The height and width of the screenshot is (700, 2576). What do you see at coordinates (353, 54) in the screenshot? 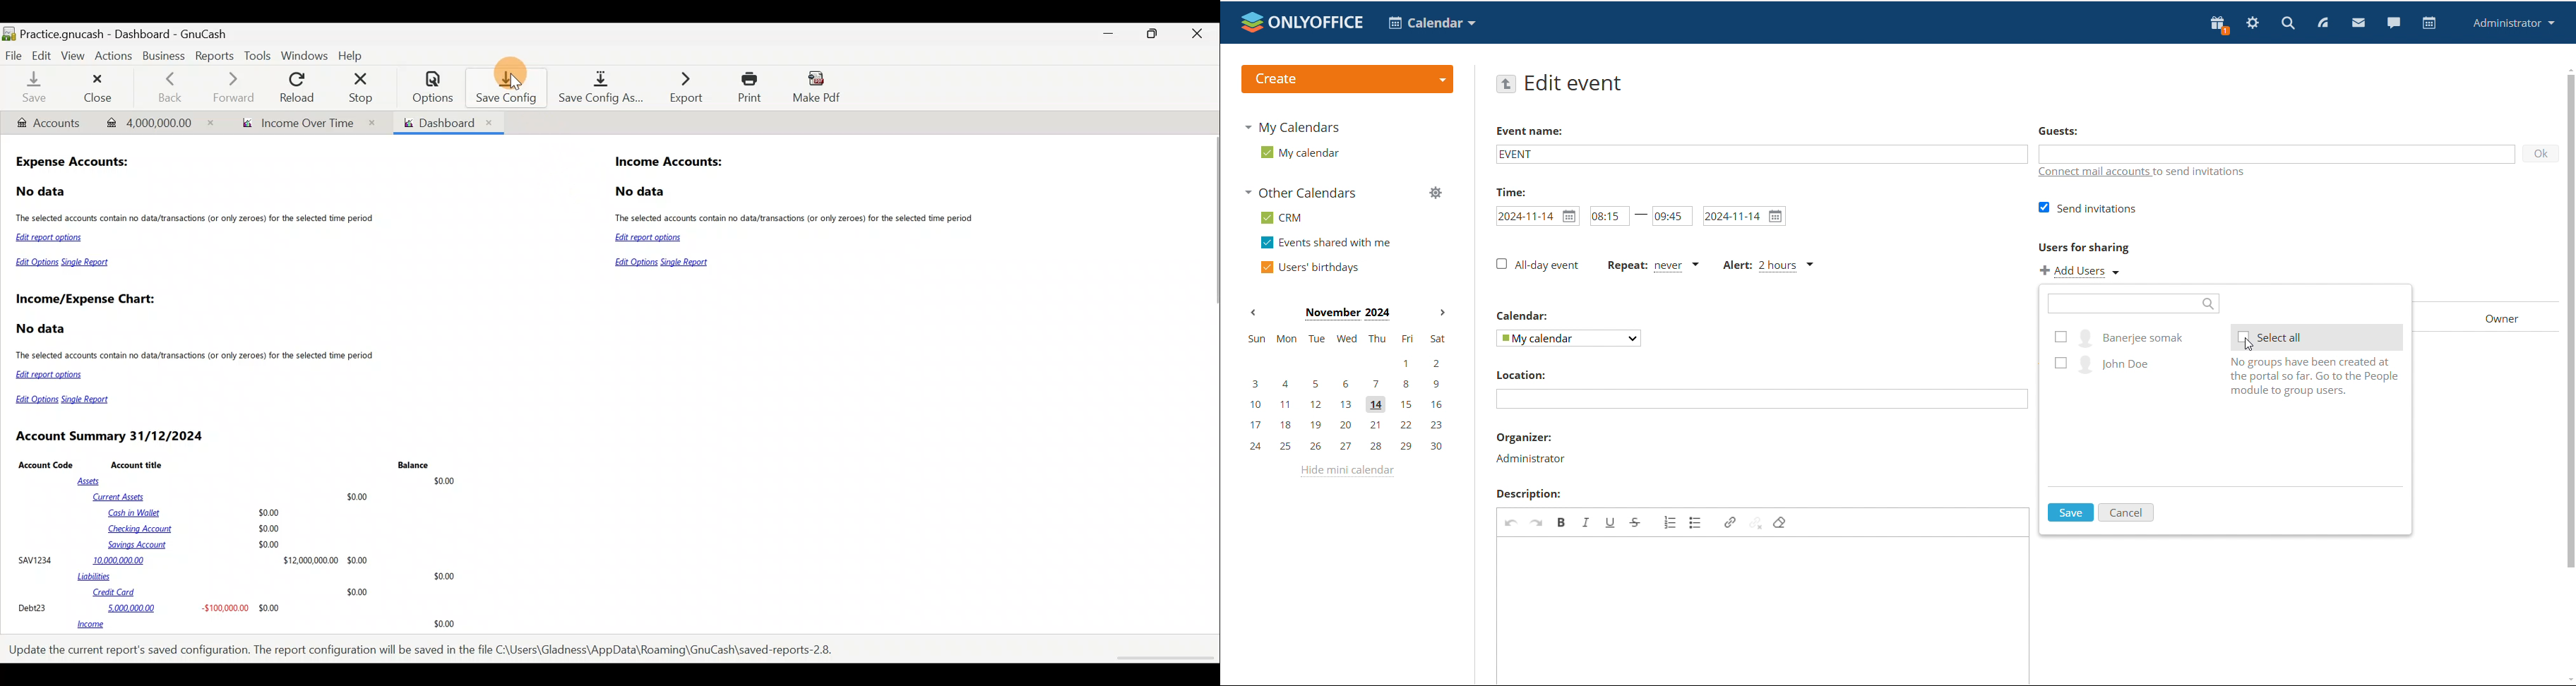
I see `Help` at bounding box center [353, 54].